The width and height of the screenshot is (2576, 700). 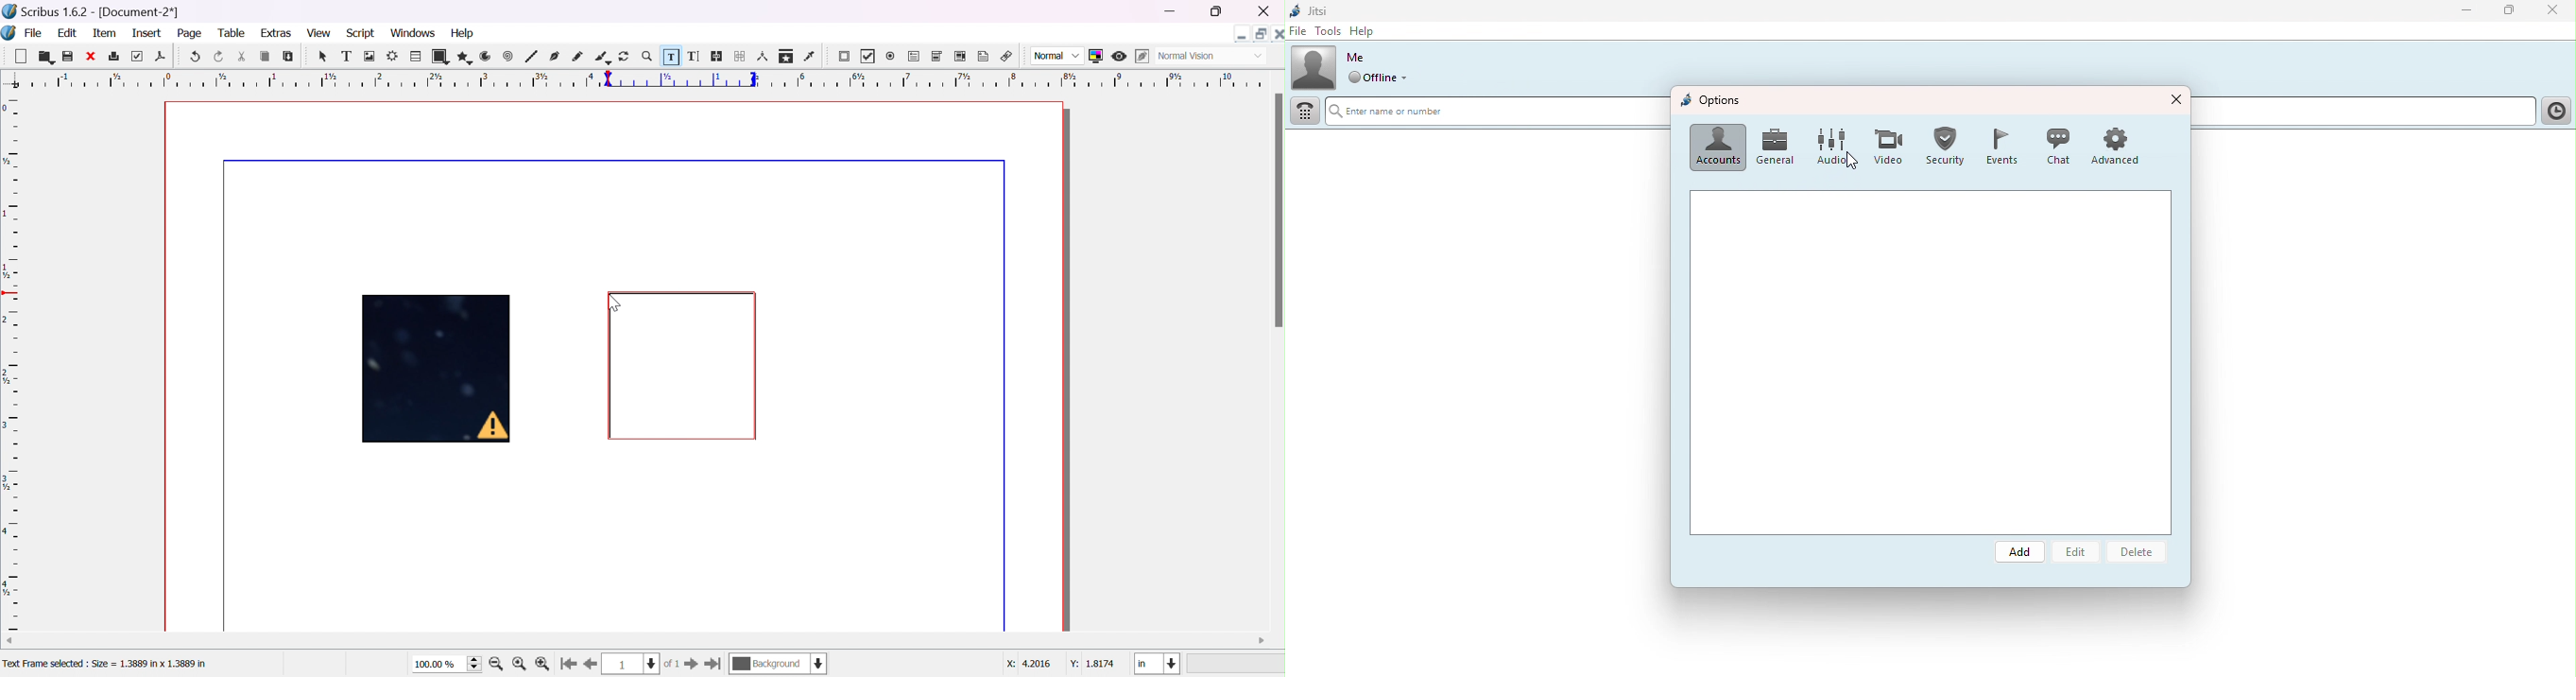 What do you see at coordinates (959, 55) in the screenshot?
I see `PDF list box` at bounding box center [959, 55].